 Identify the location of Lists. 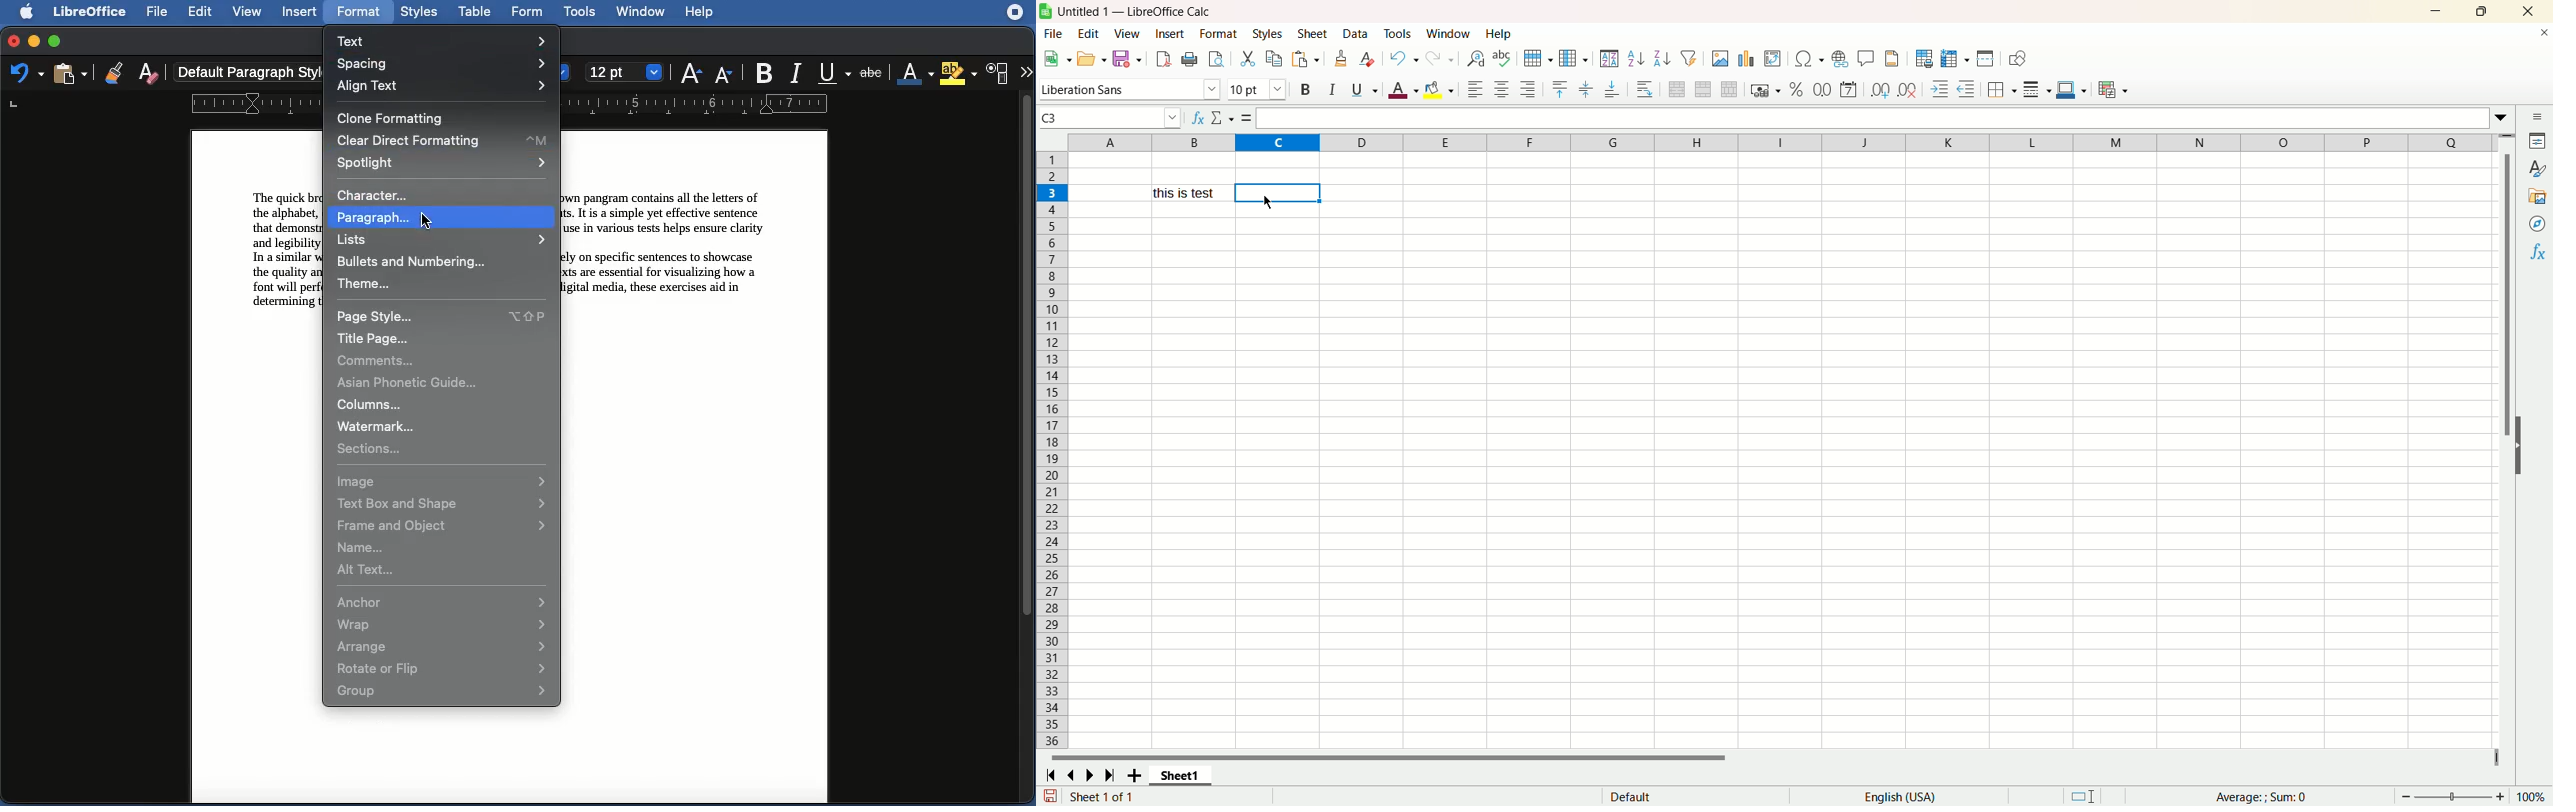
(443, 240).